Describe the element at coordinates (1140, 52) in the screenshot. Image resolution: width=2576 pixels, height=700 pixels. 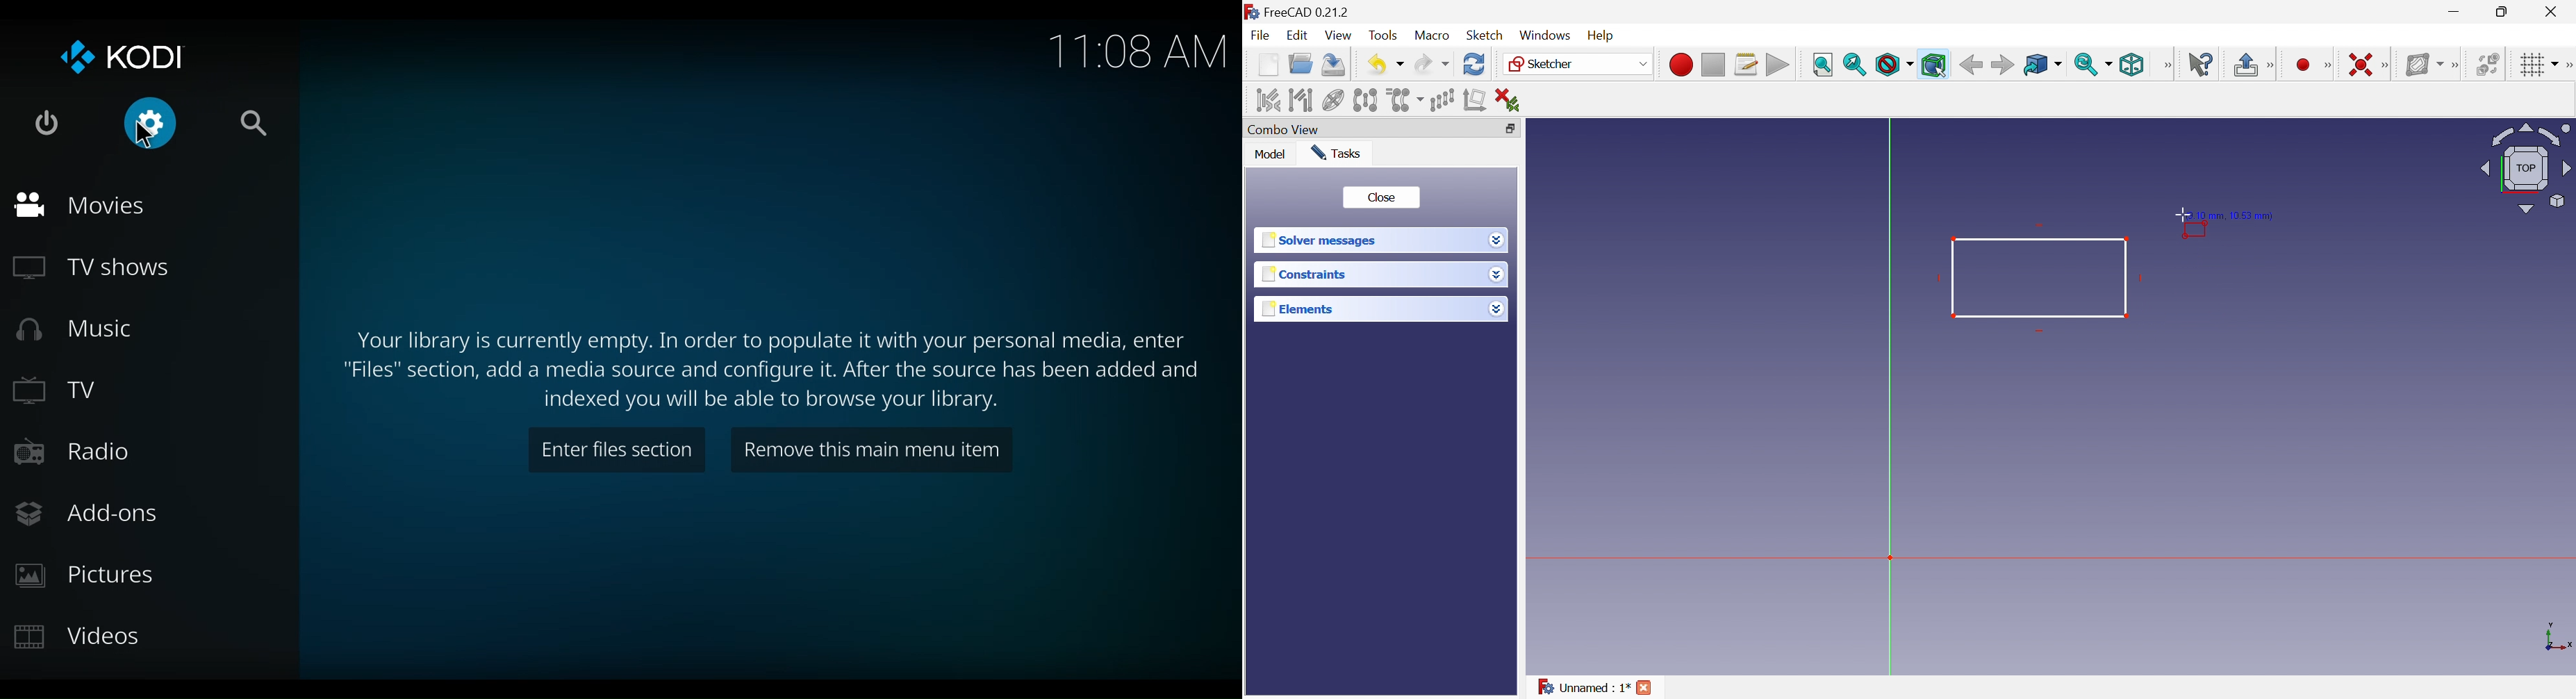
I see `Time` at that location.